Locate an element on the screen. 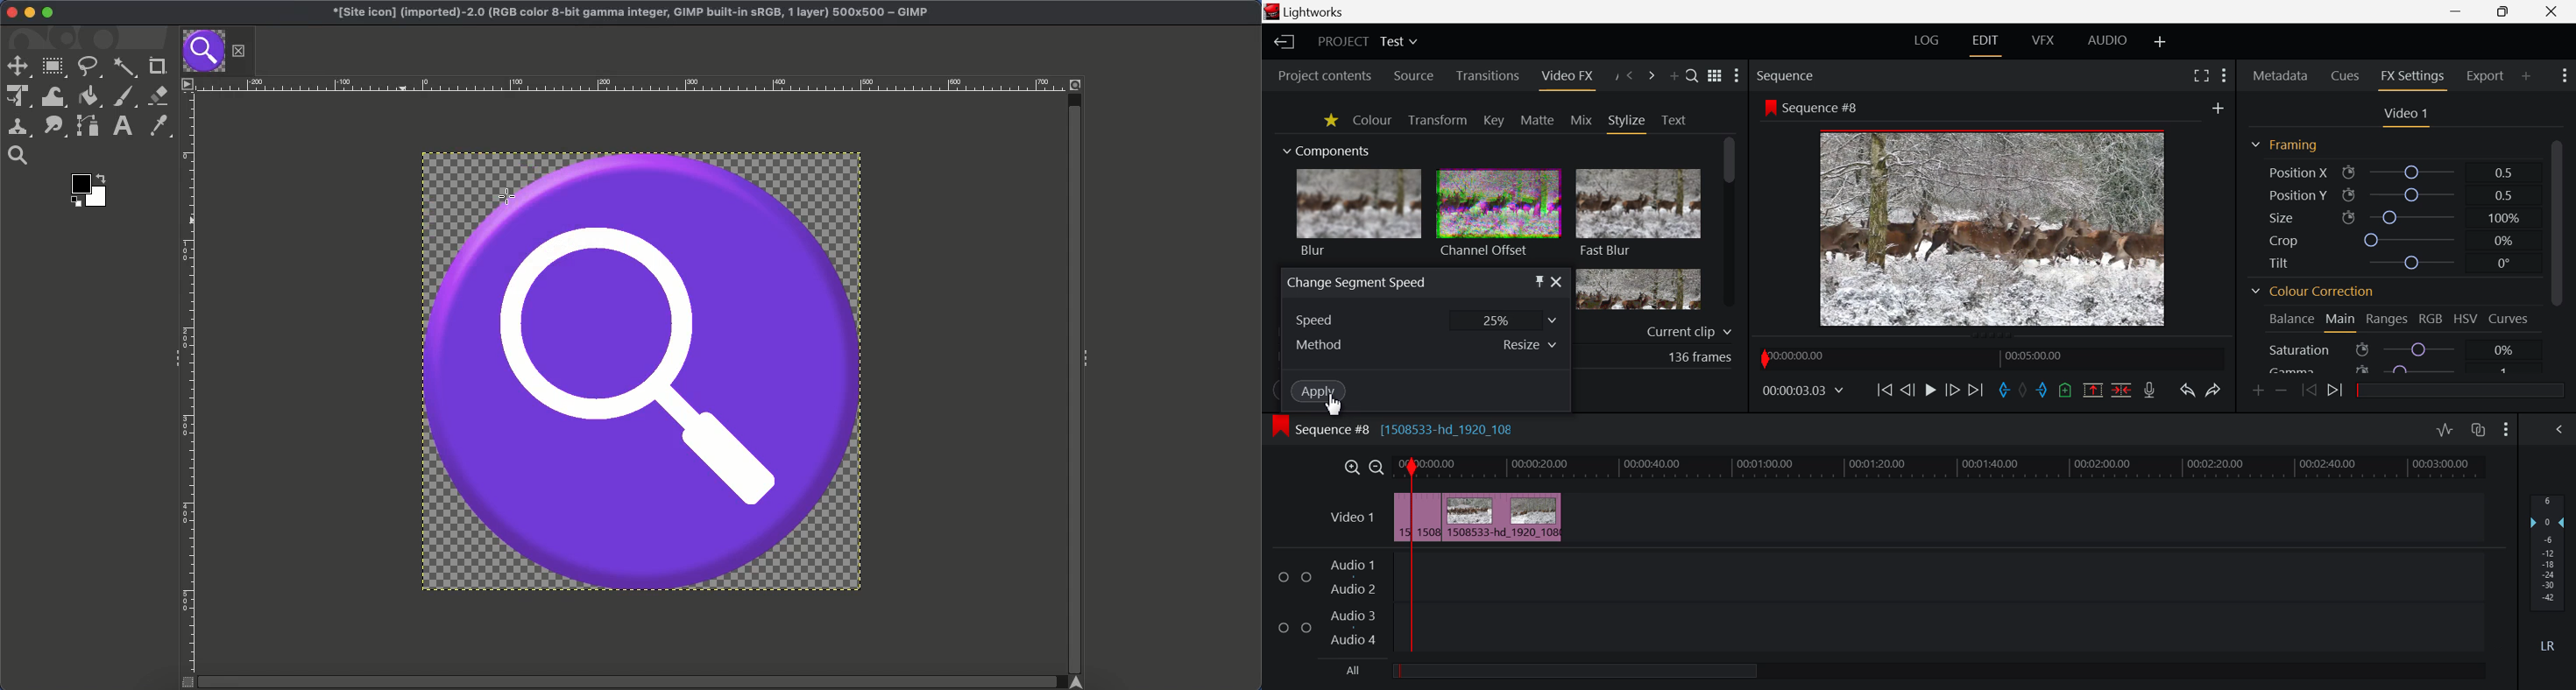 Image resolution: width=2576 pixels, height=700 pixels. Cues is located at coordinates (2347, 77).